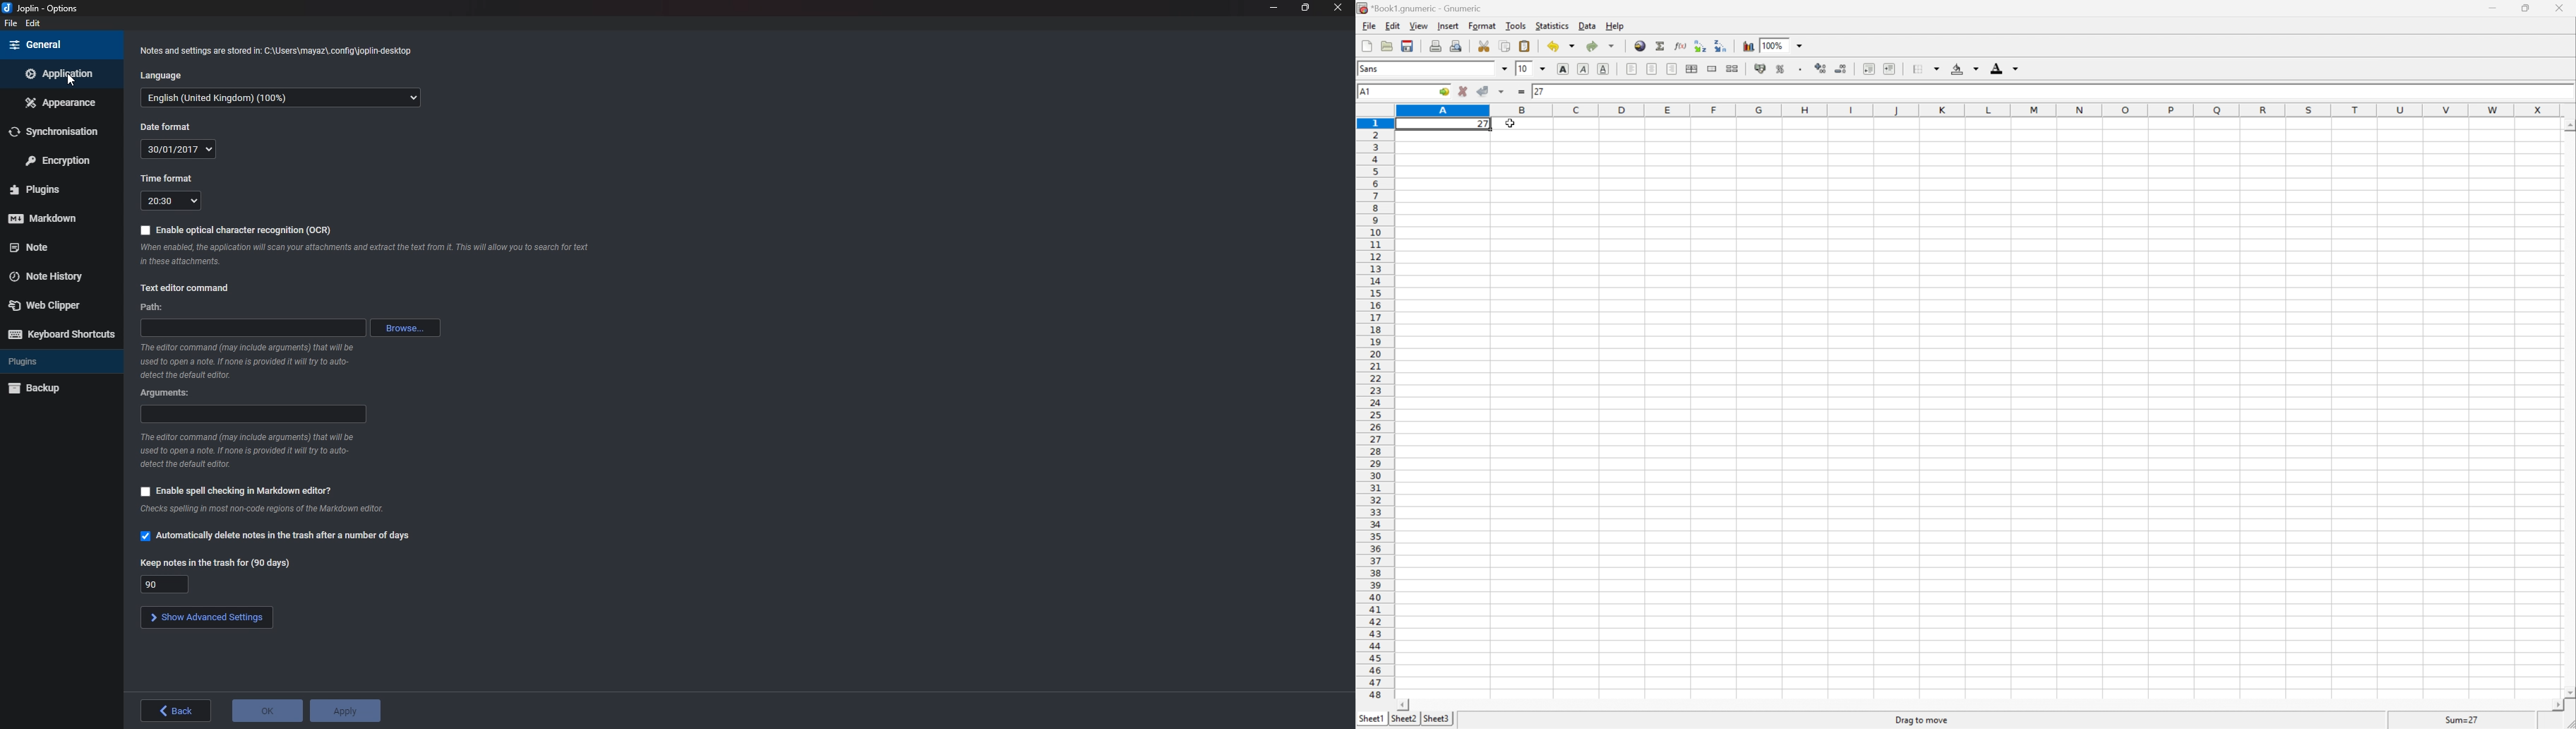  I want to click on minimize, so click(1274, 8).